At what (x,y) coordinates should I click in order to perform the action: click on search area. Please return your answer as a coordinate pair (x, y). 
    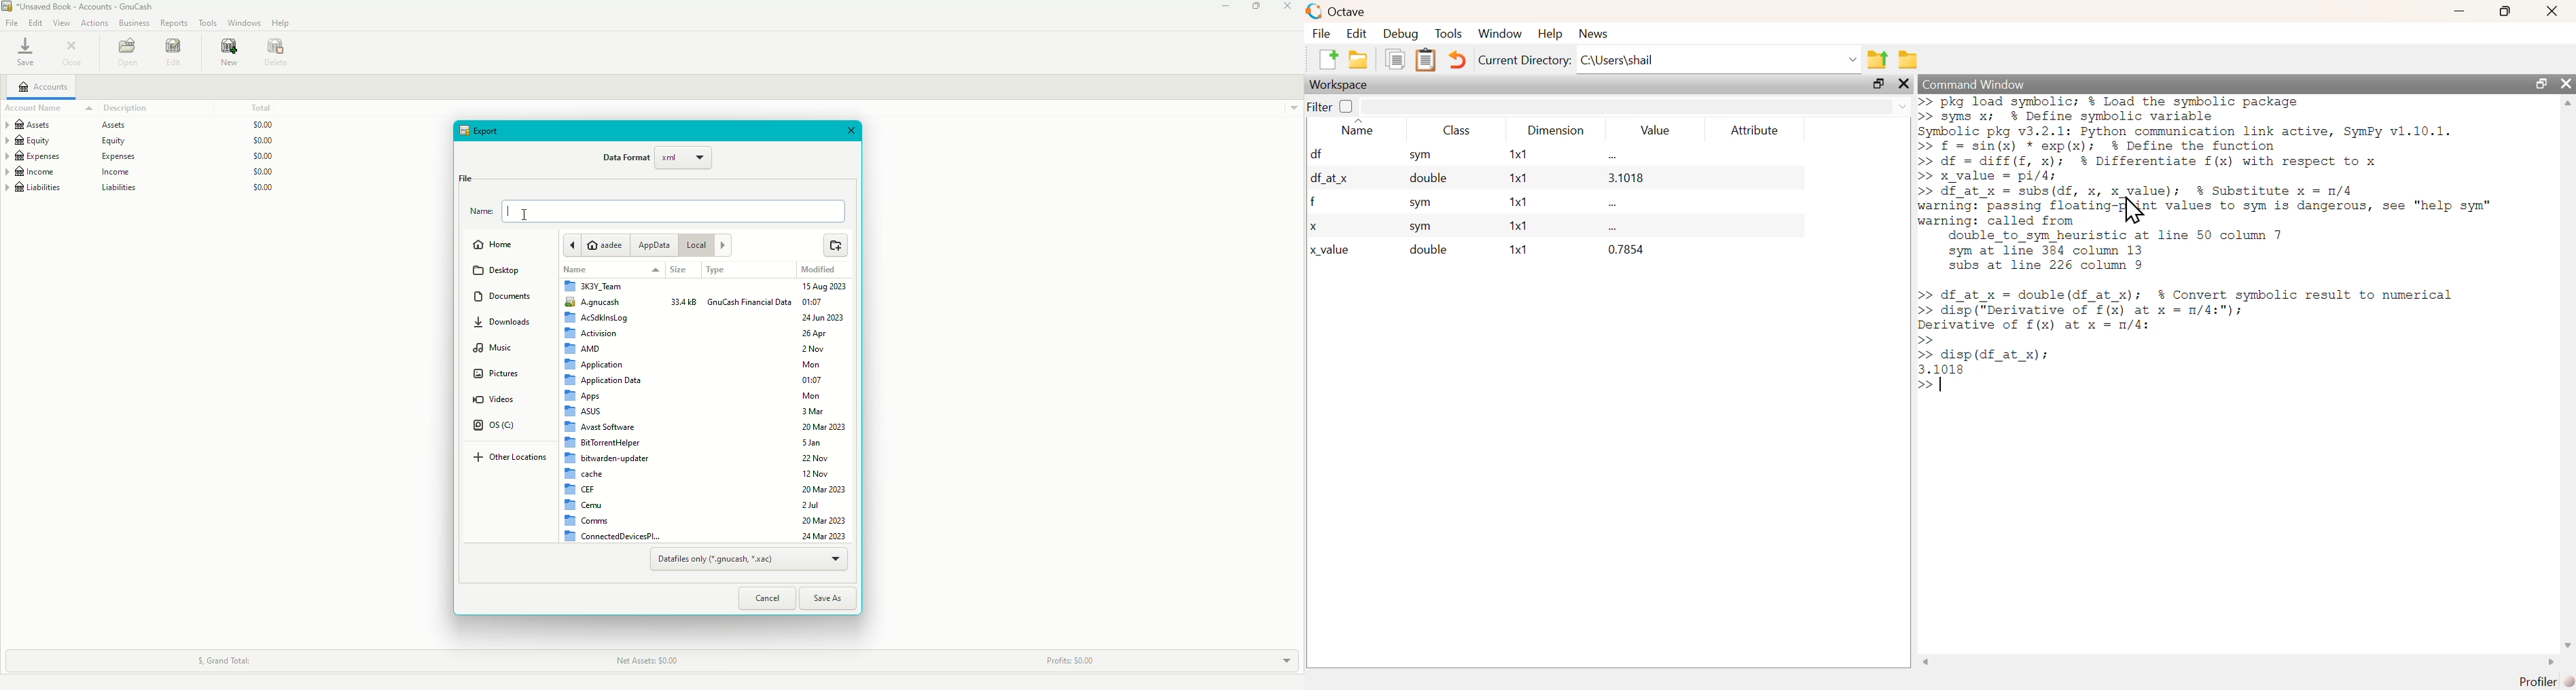
    Looking at the image, I should click on (1636, 106).